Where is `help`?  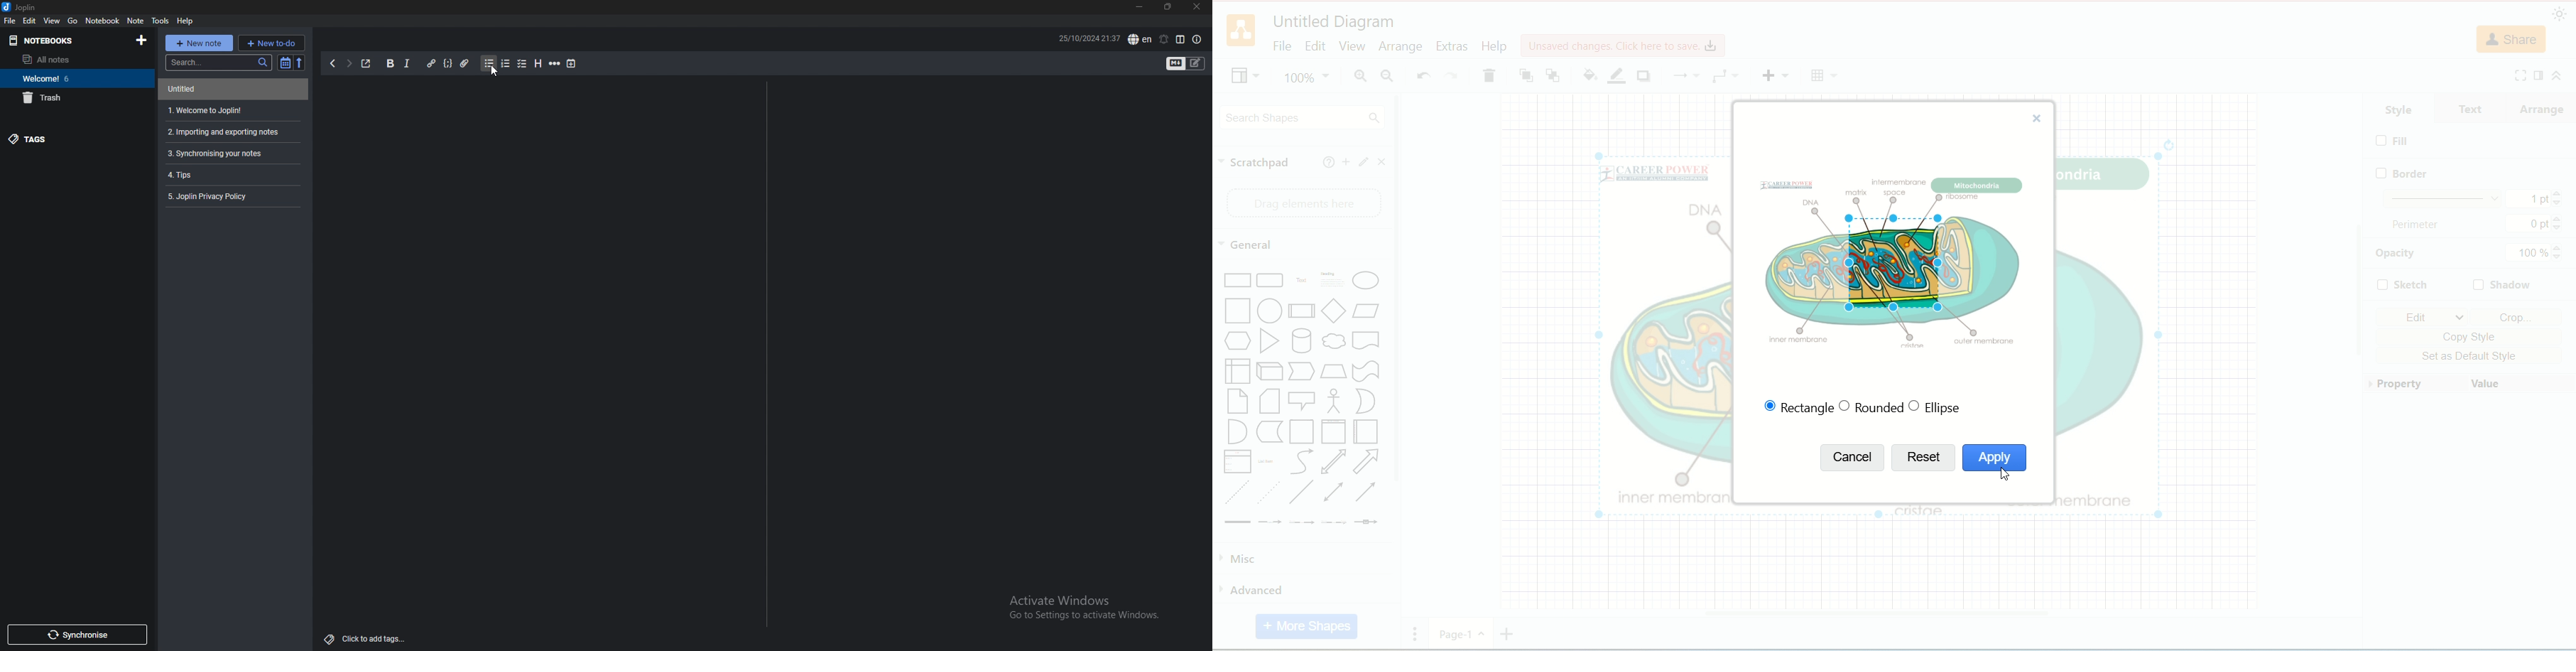 help is located at coordinates (1327, 161).